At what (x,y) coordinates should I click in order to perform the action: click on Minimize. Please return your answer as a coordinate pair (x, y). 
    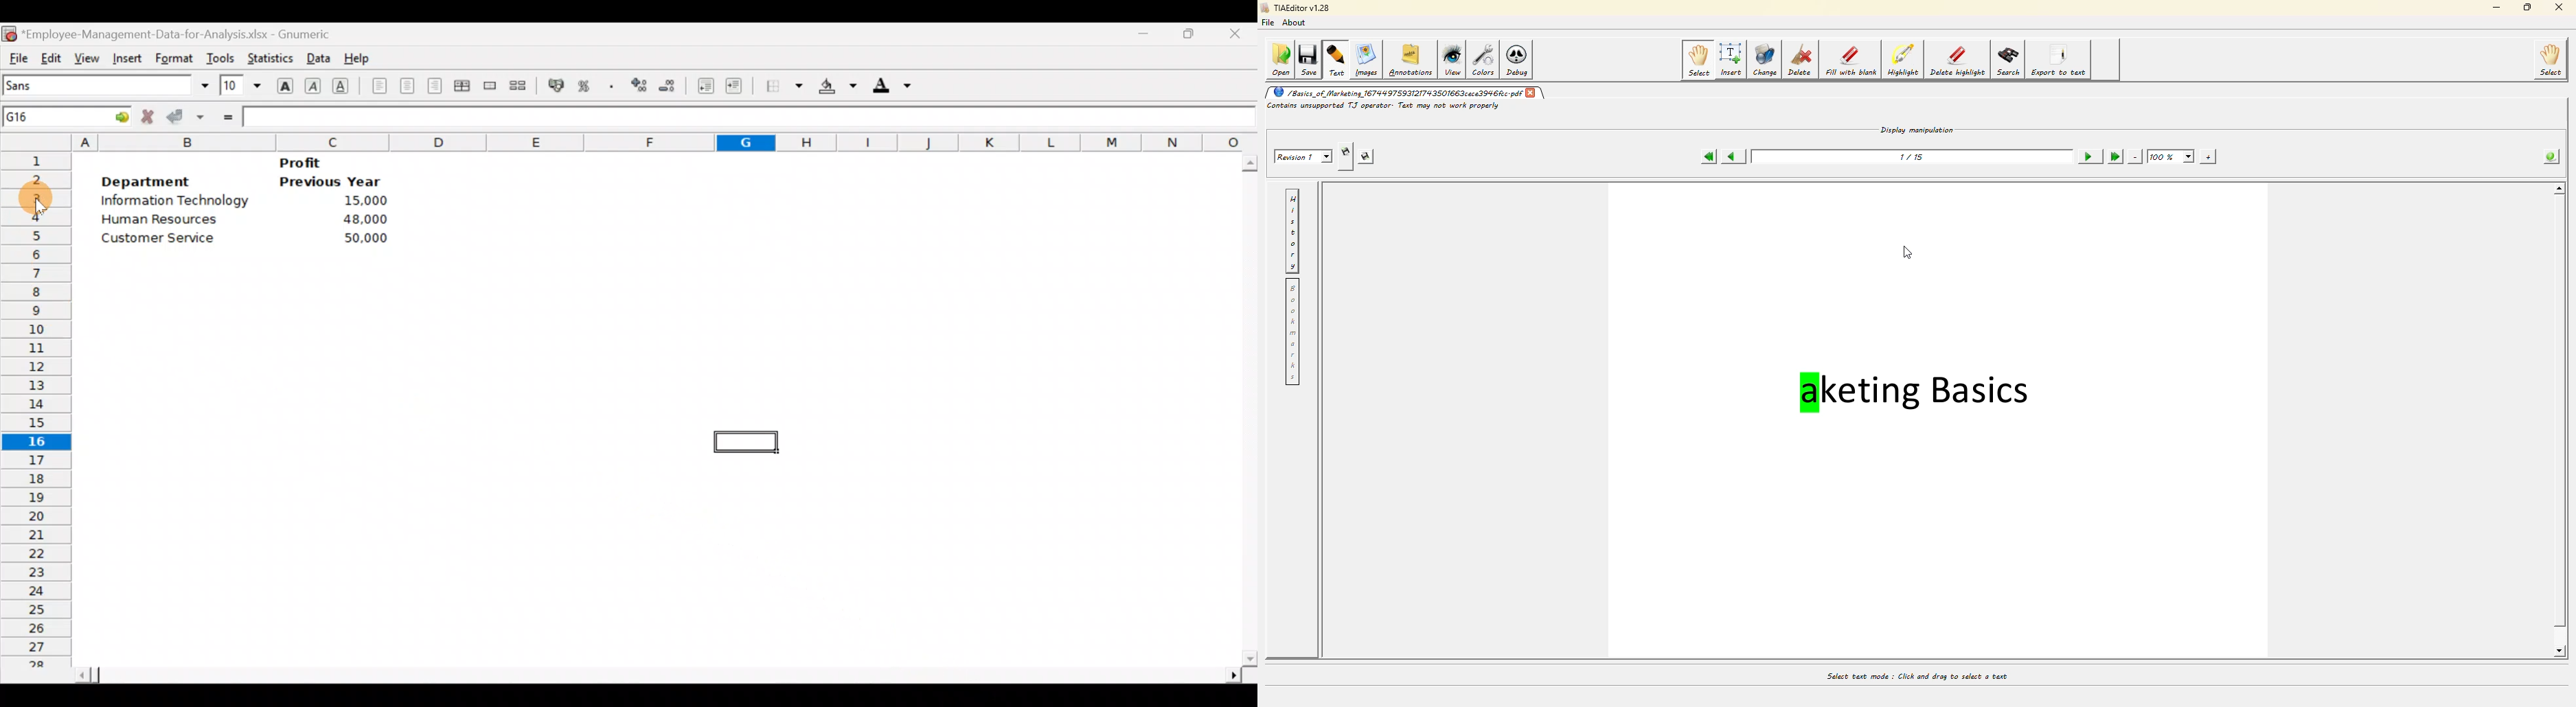
    Looking at the image, I should click on (1136, 34).